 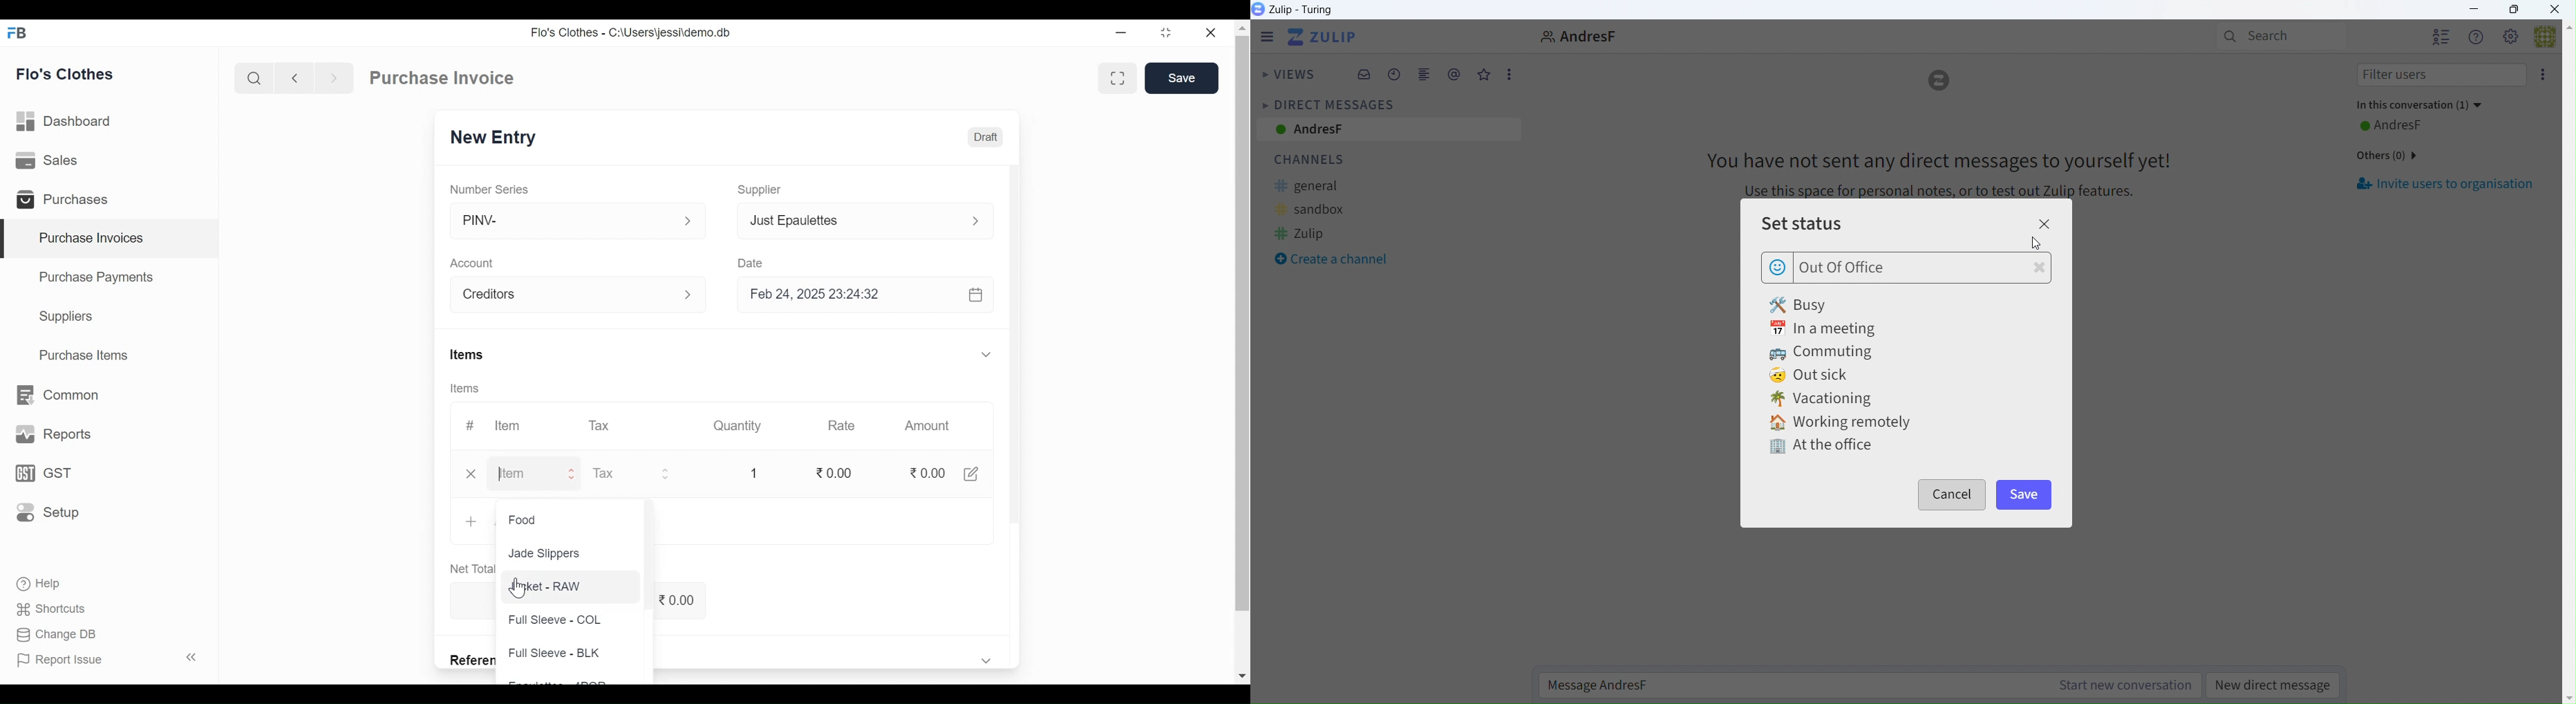 What do you see at coordinates (975, 220) in the screenshot?
I see `Expand` at bounding box center [975, 220].